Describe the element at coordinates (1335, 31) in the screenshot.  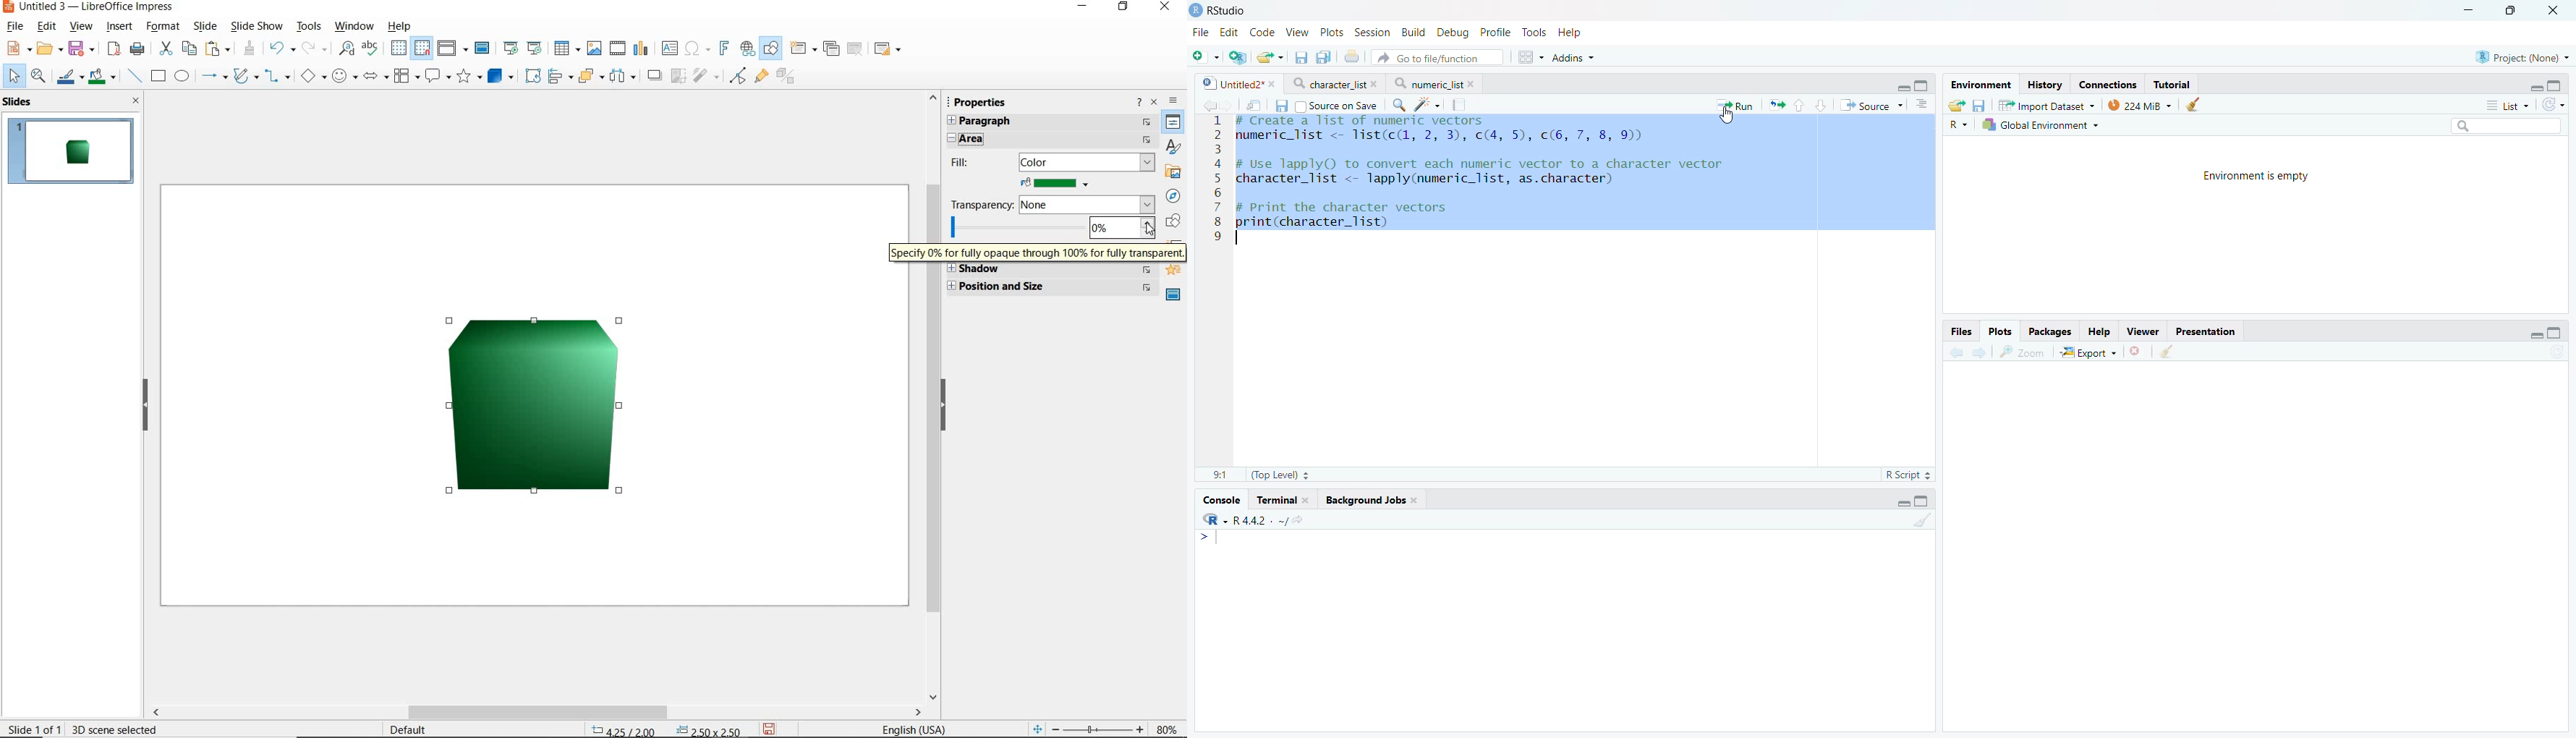
I see `Plots` at that location.